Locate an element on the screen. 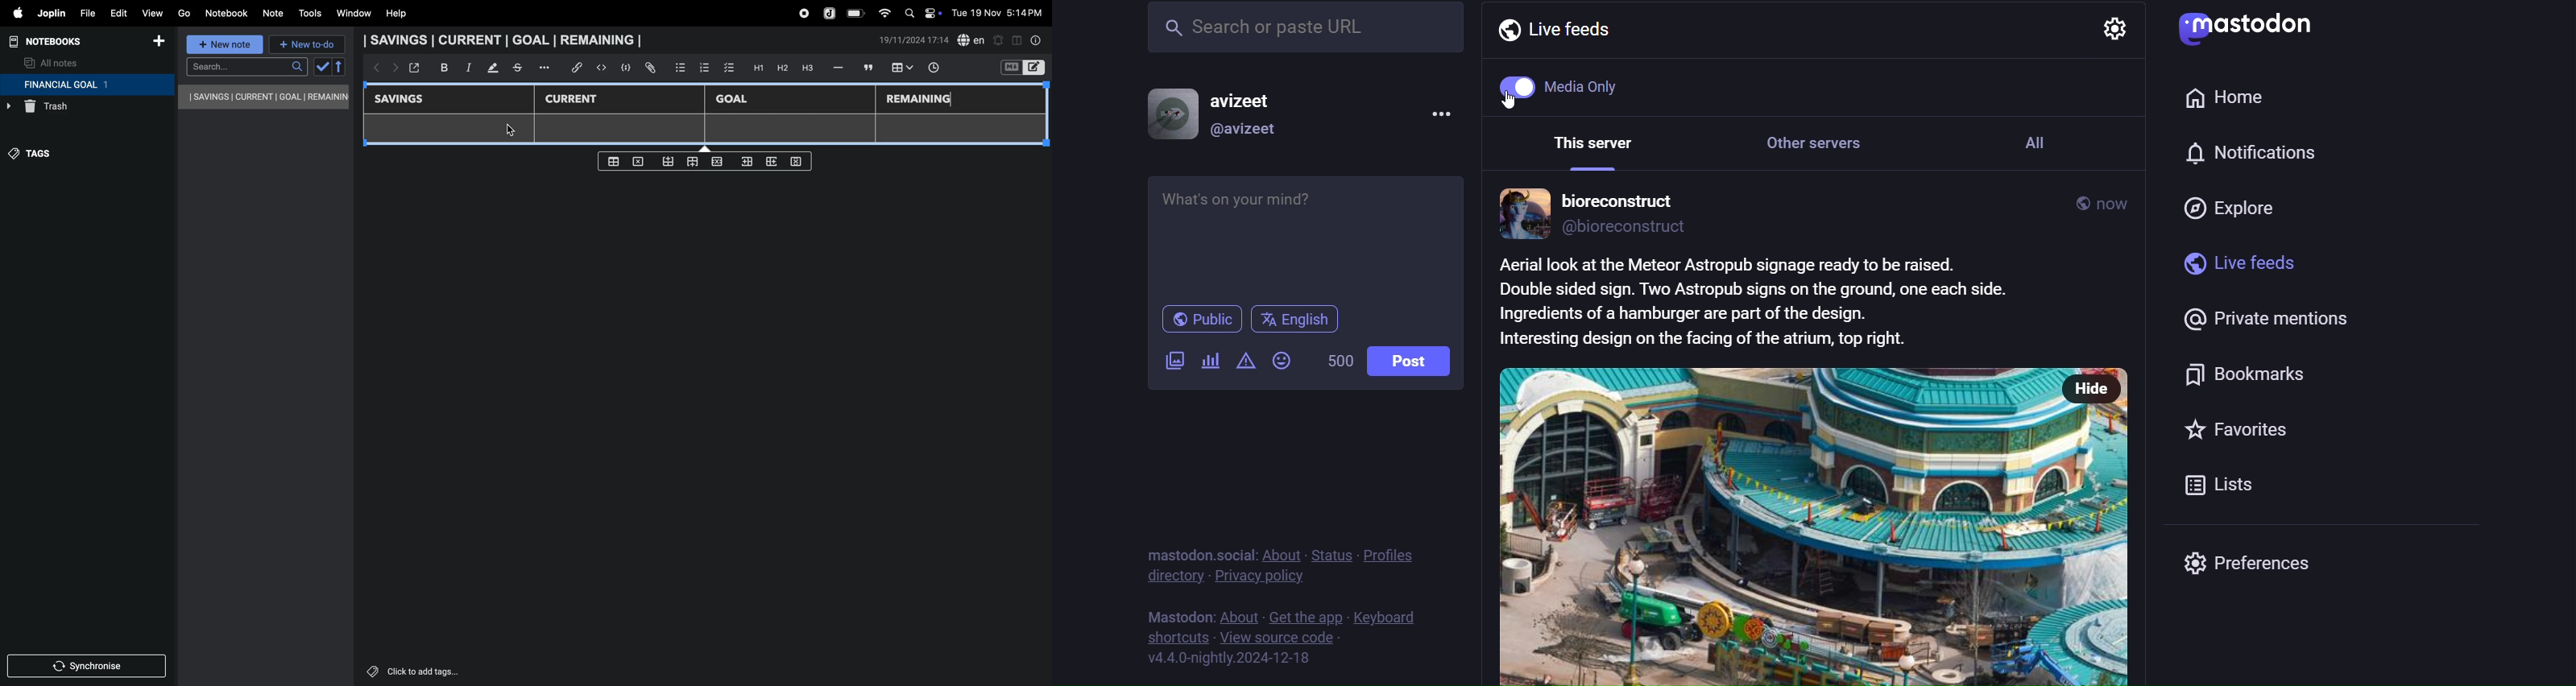 This screenshot has width=2576, height=700. backward is located at coordinates (374, 69).